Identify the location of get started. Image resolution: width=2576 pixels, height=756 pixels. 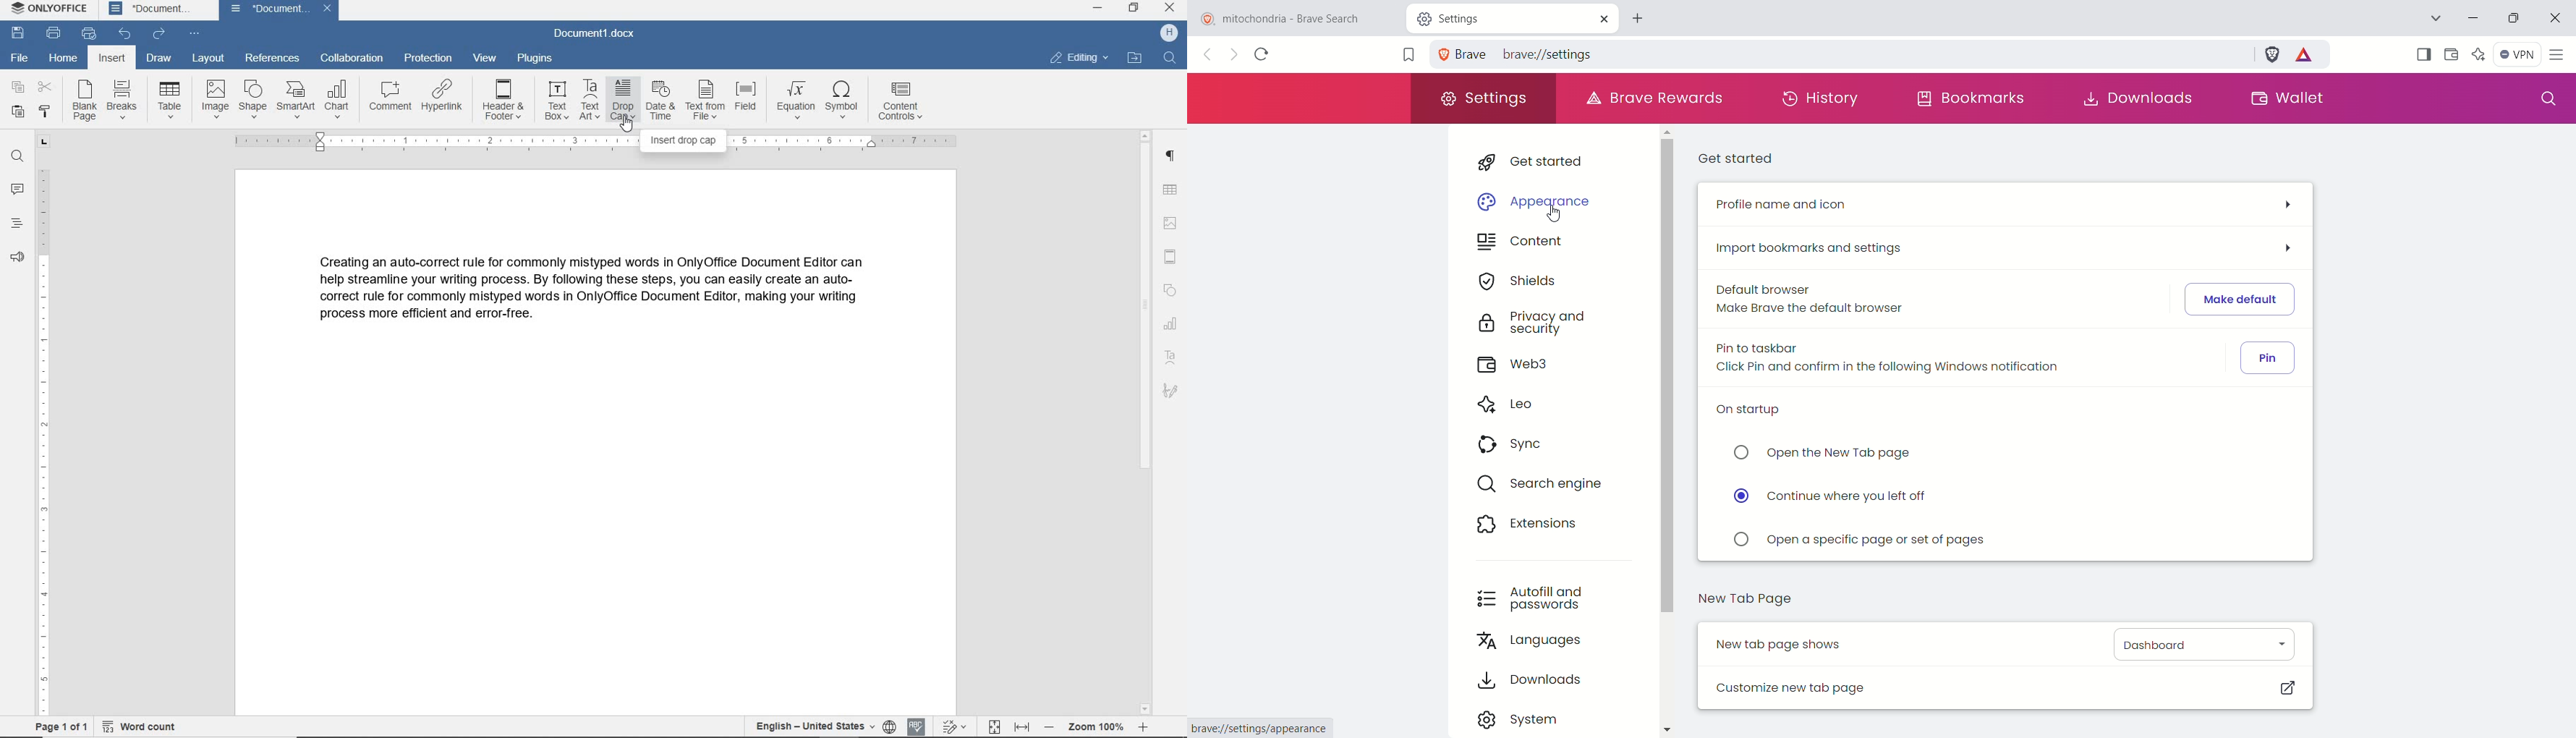
(1739, 158).